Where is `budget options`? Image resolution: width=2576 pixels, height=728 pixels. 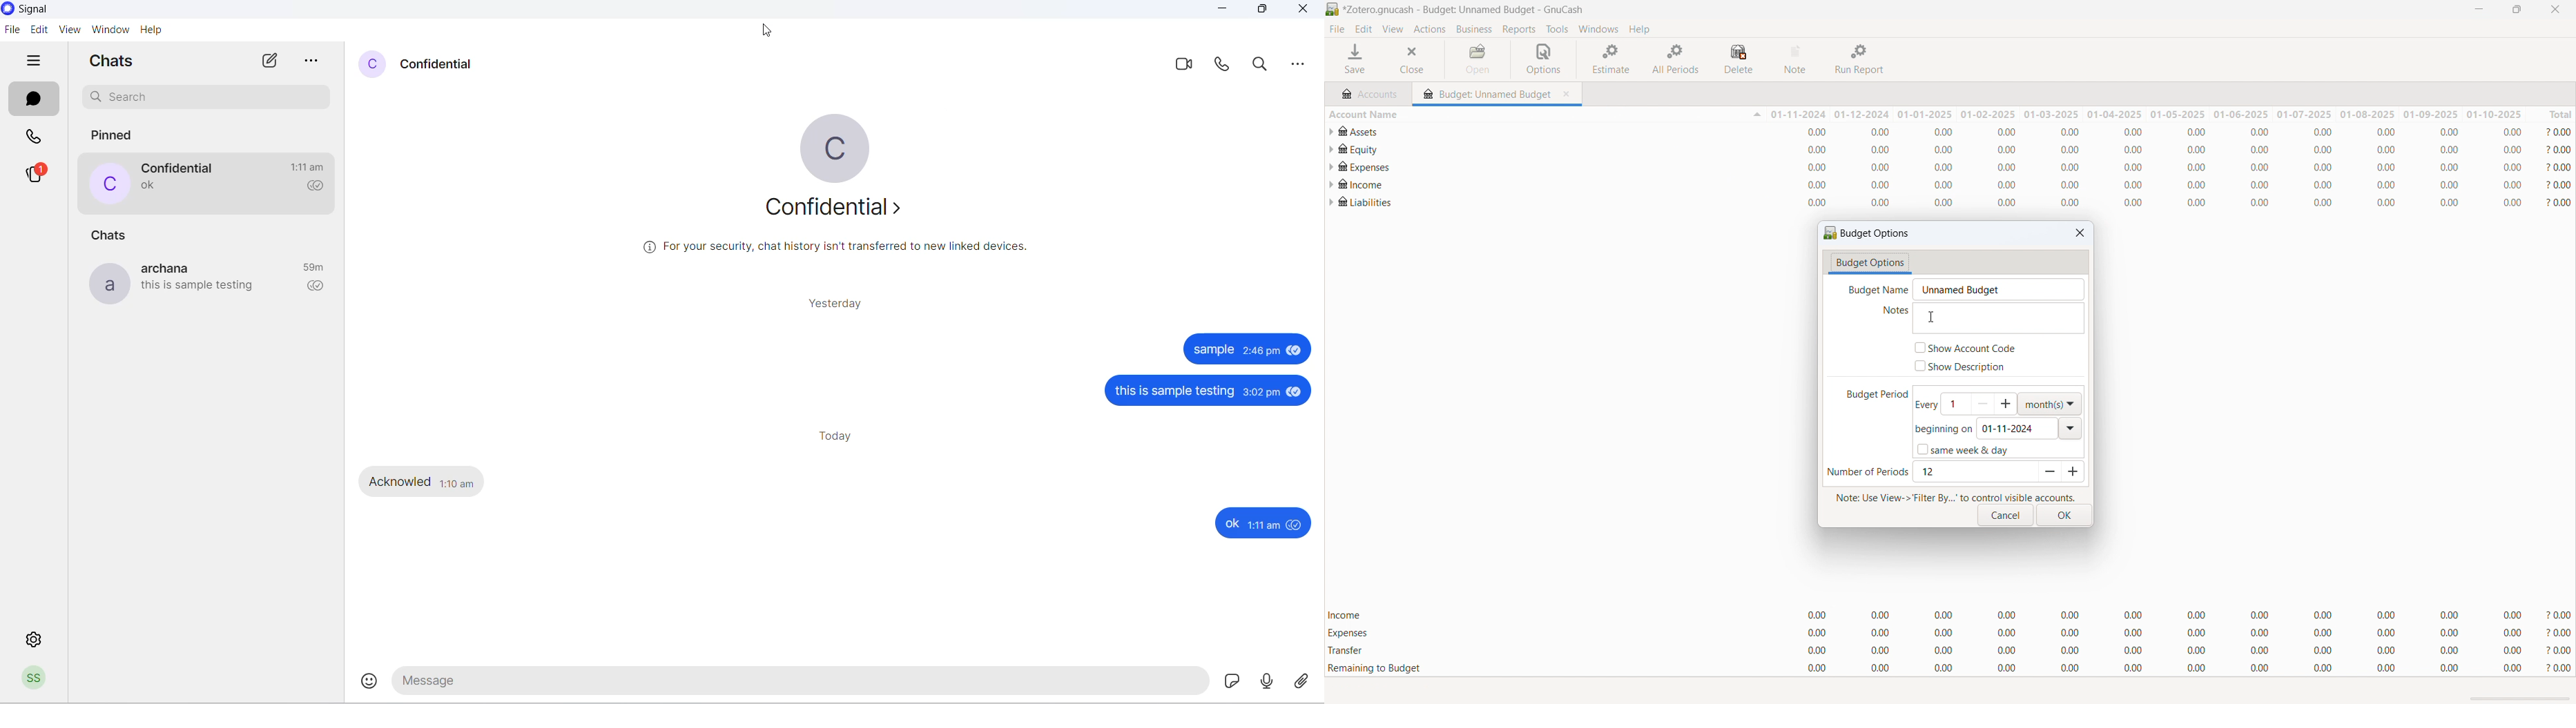 budget options is located at coordinates (1868, 233).